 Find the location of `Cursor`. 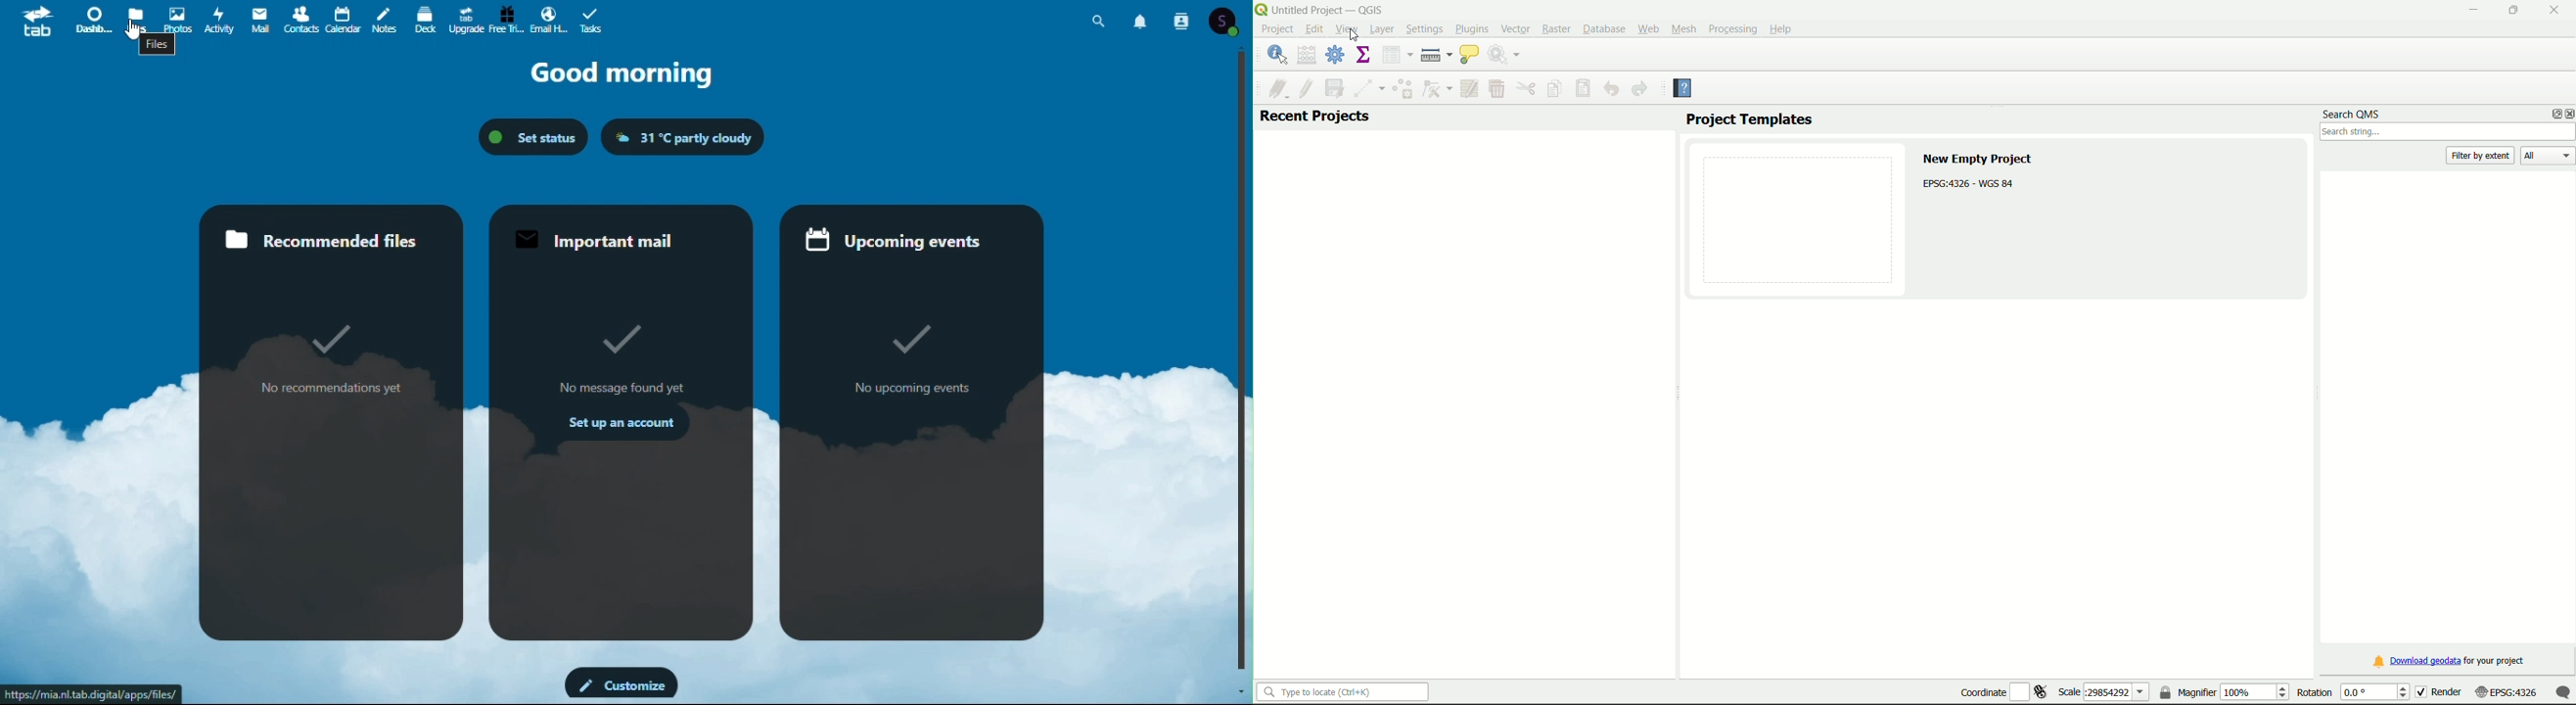

Cursor is located at coordinates (1358, 38).